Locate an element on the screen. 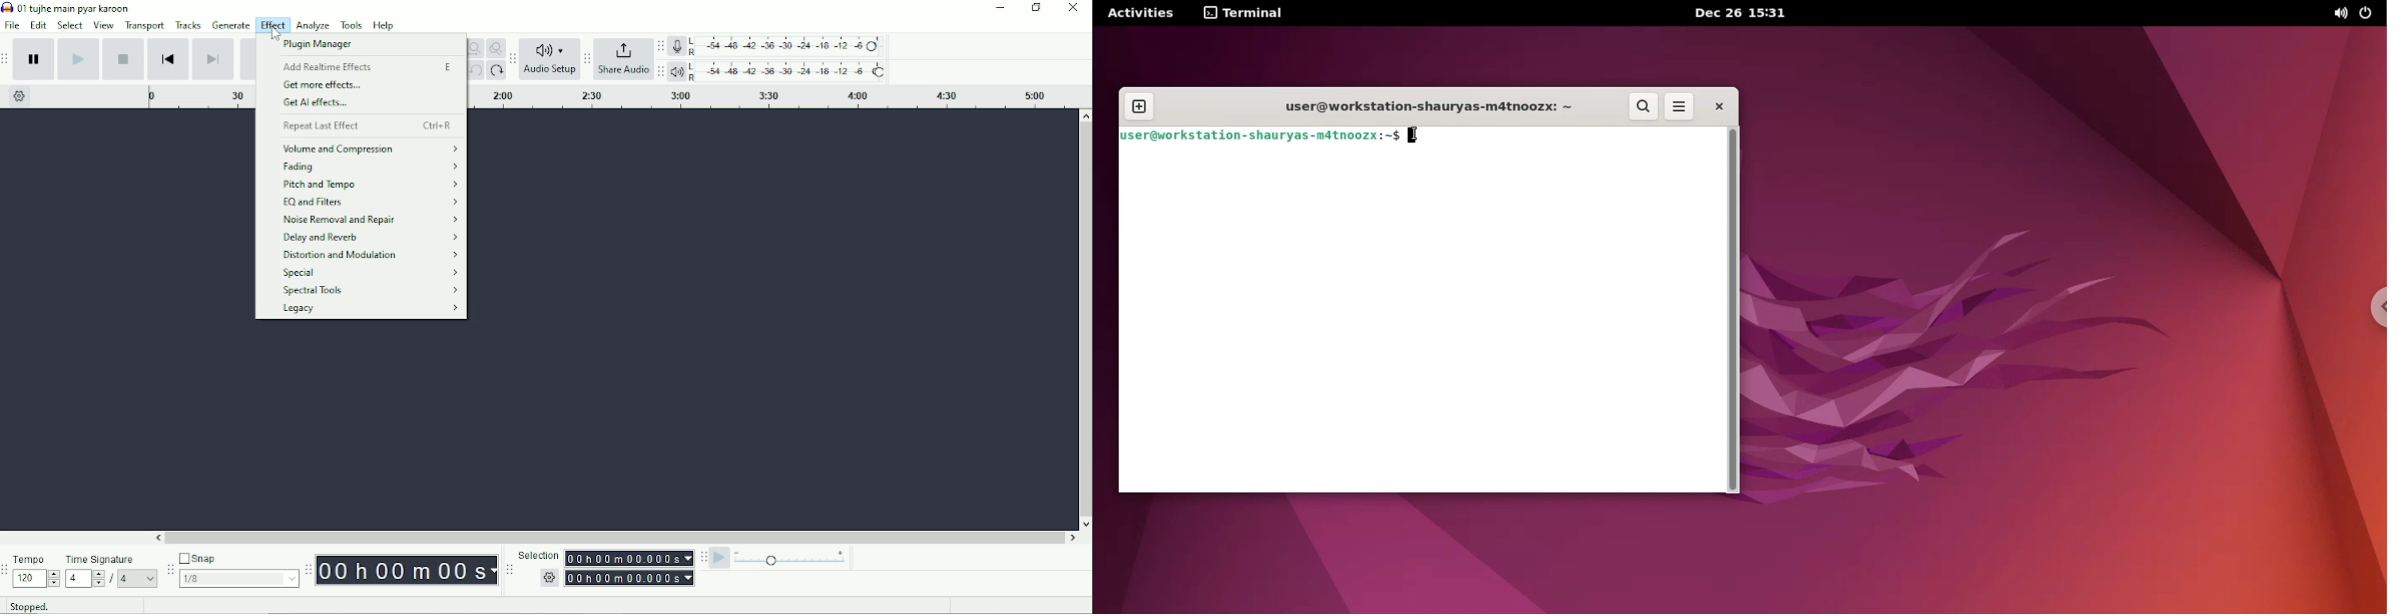 The height and width of the screenshot is (616, 2408). Select is located at coordinates (70, 25).